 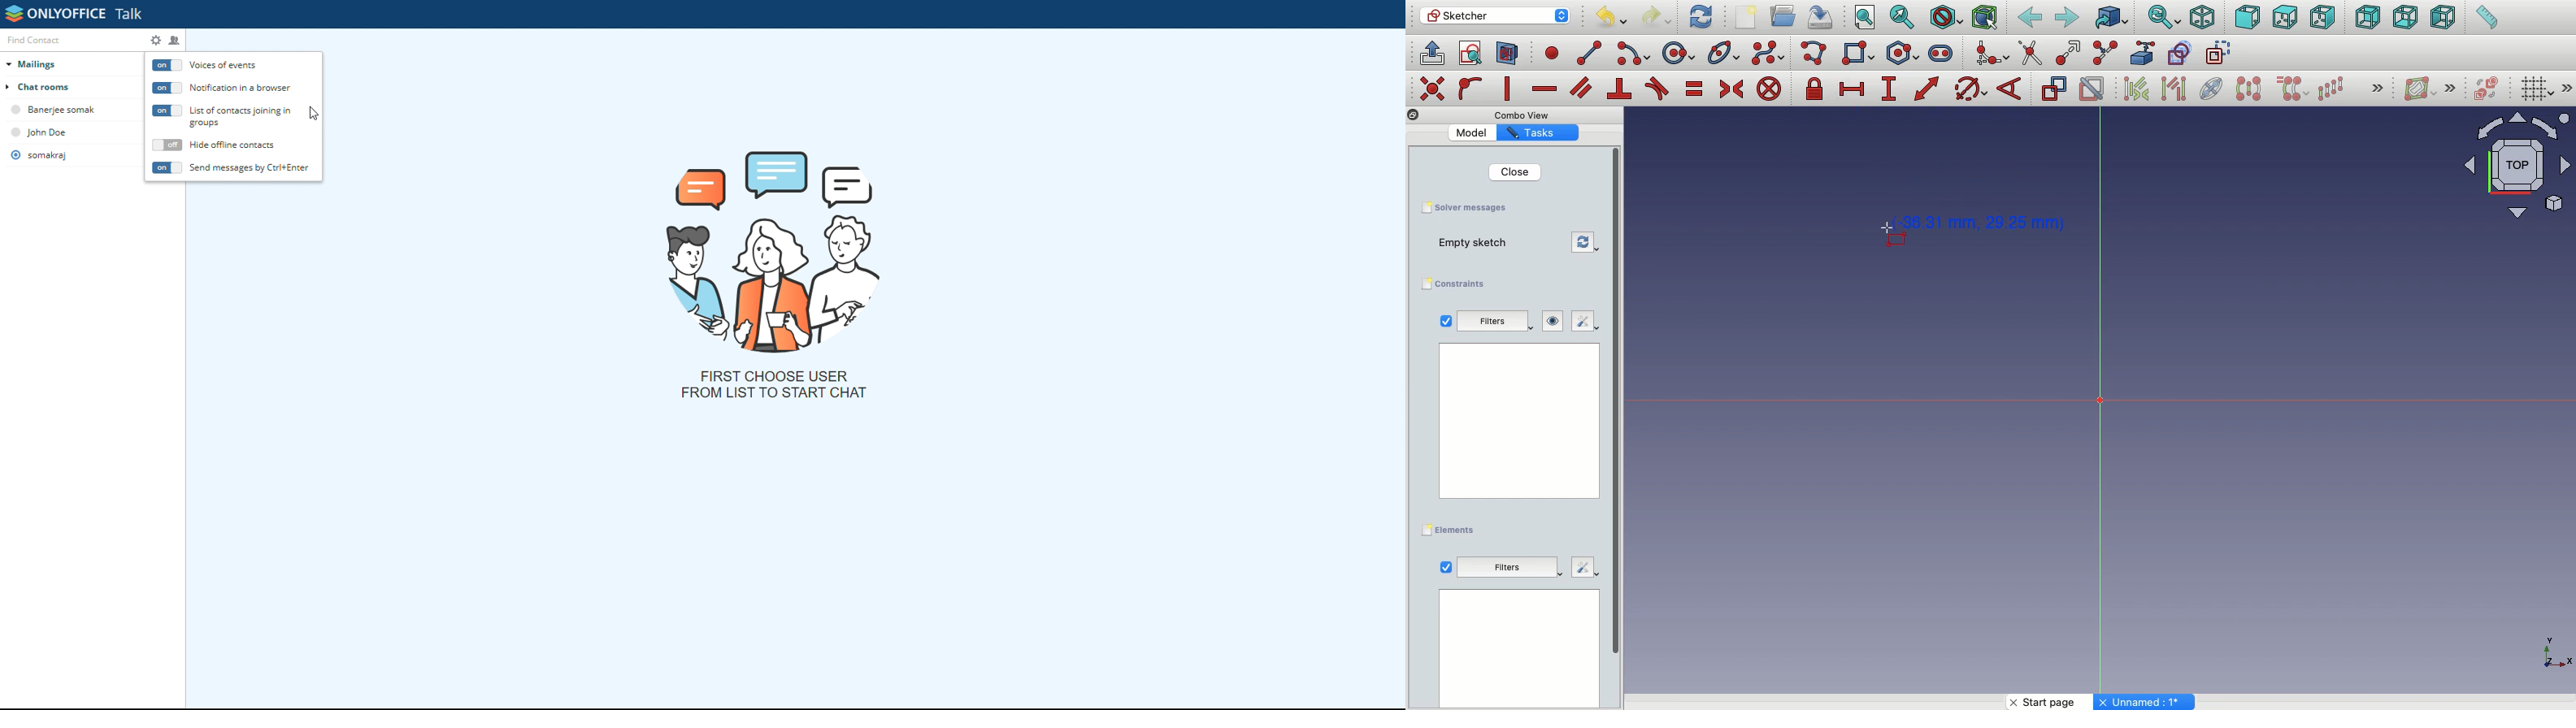 I want to click on john dow, so click(x=49, y=131).